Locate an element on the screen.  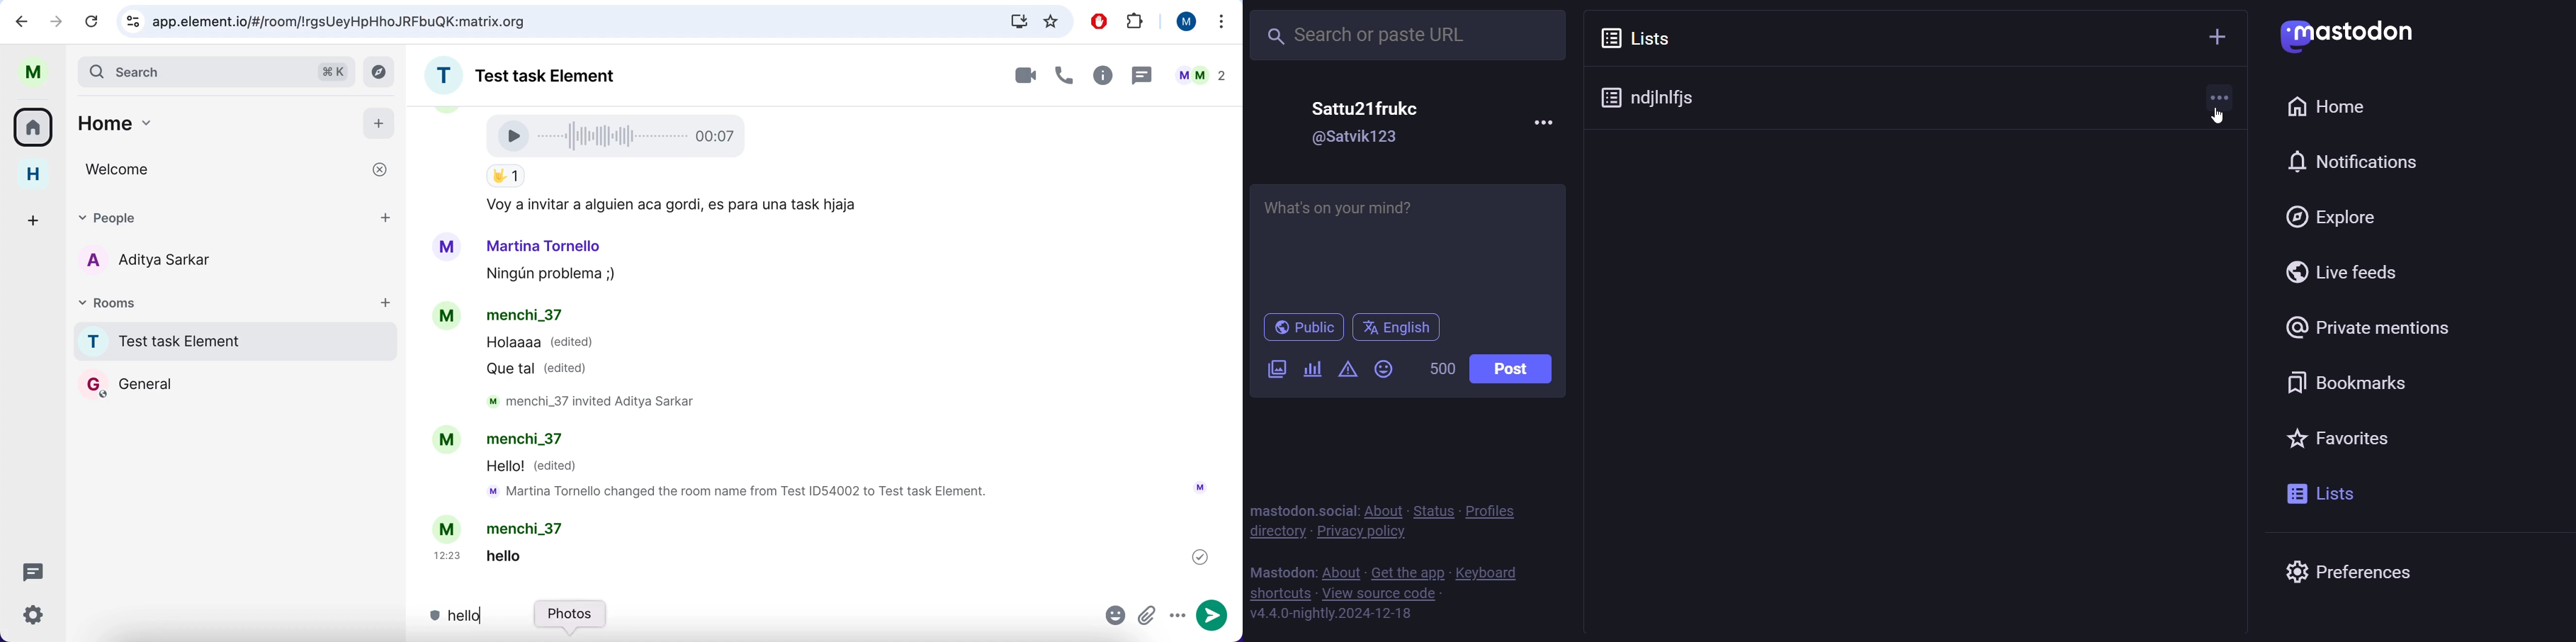
User Icon is located at coordinates (1200, 487).